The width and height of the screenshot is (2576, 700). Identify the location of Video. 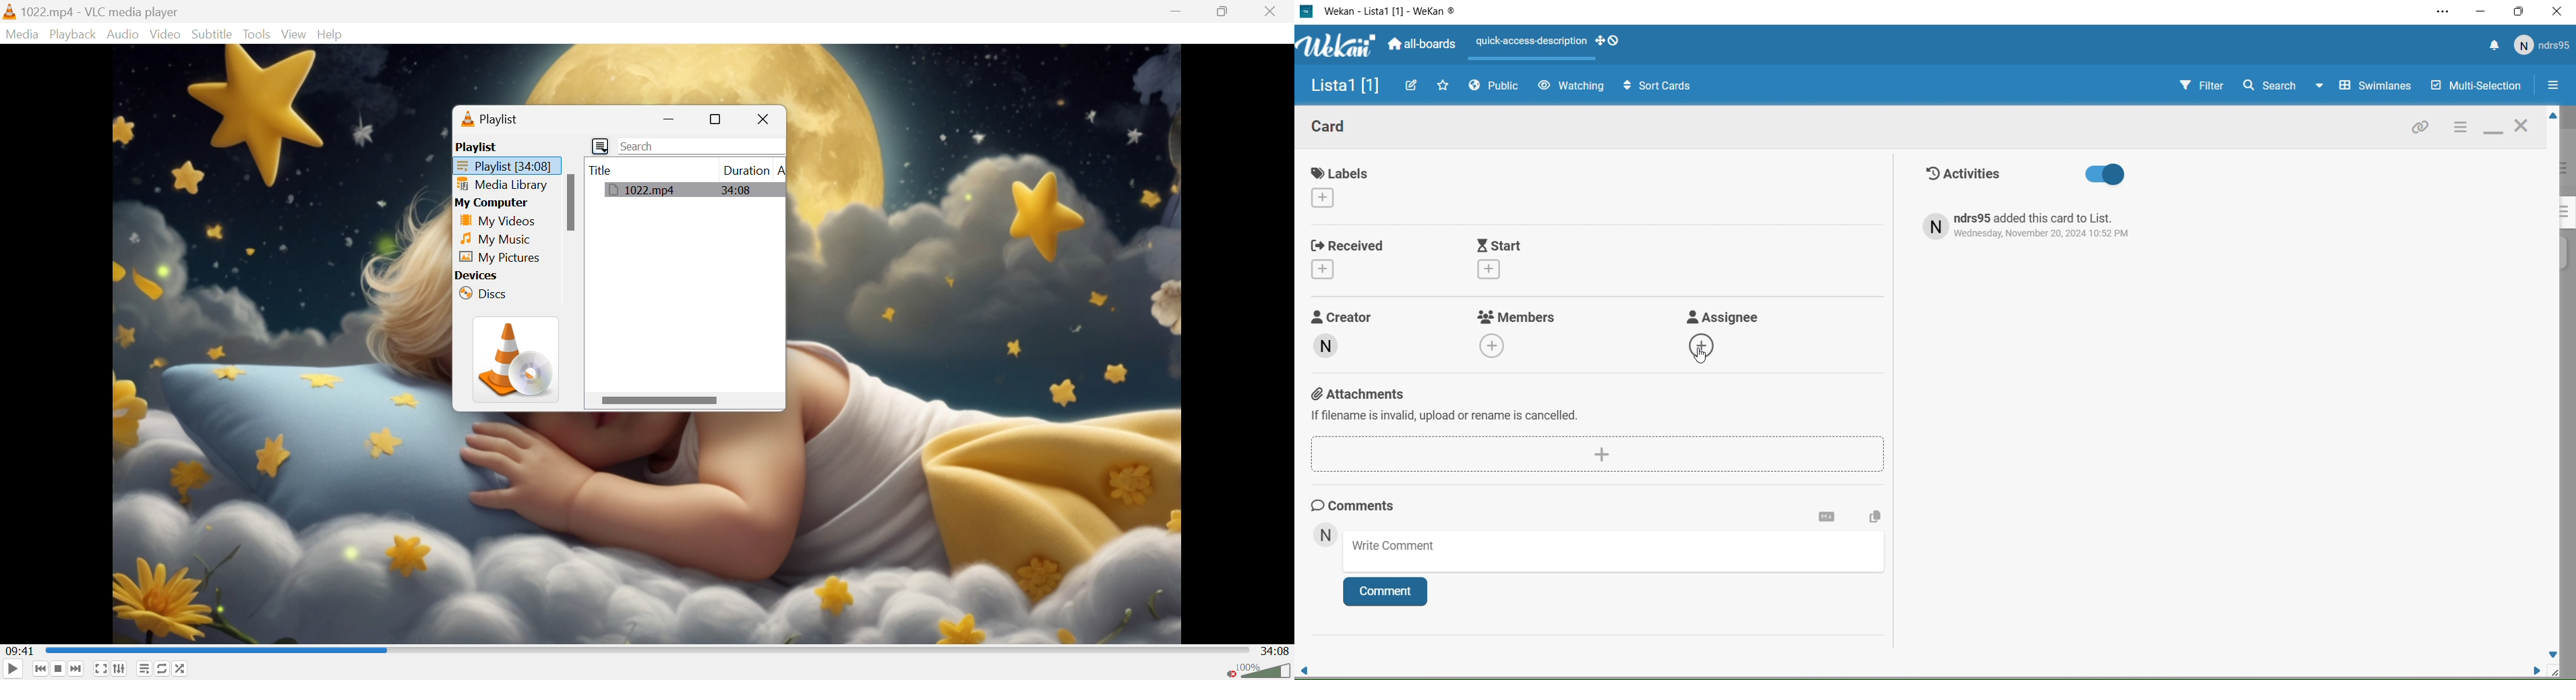
(296, 35).